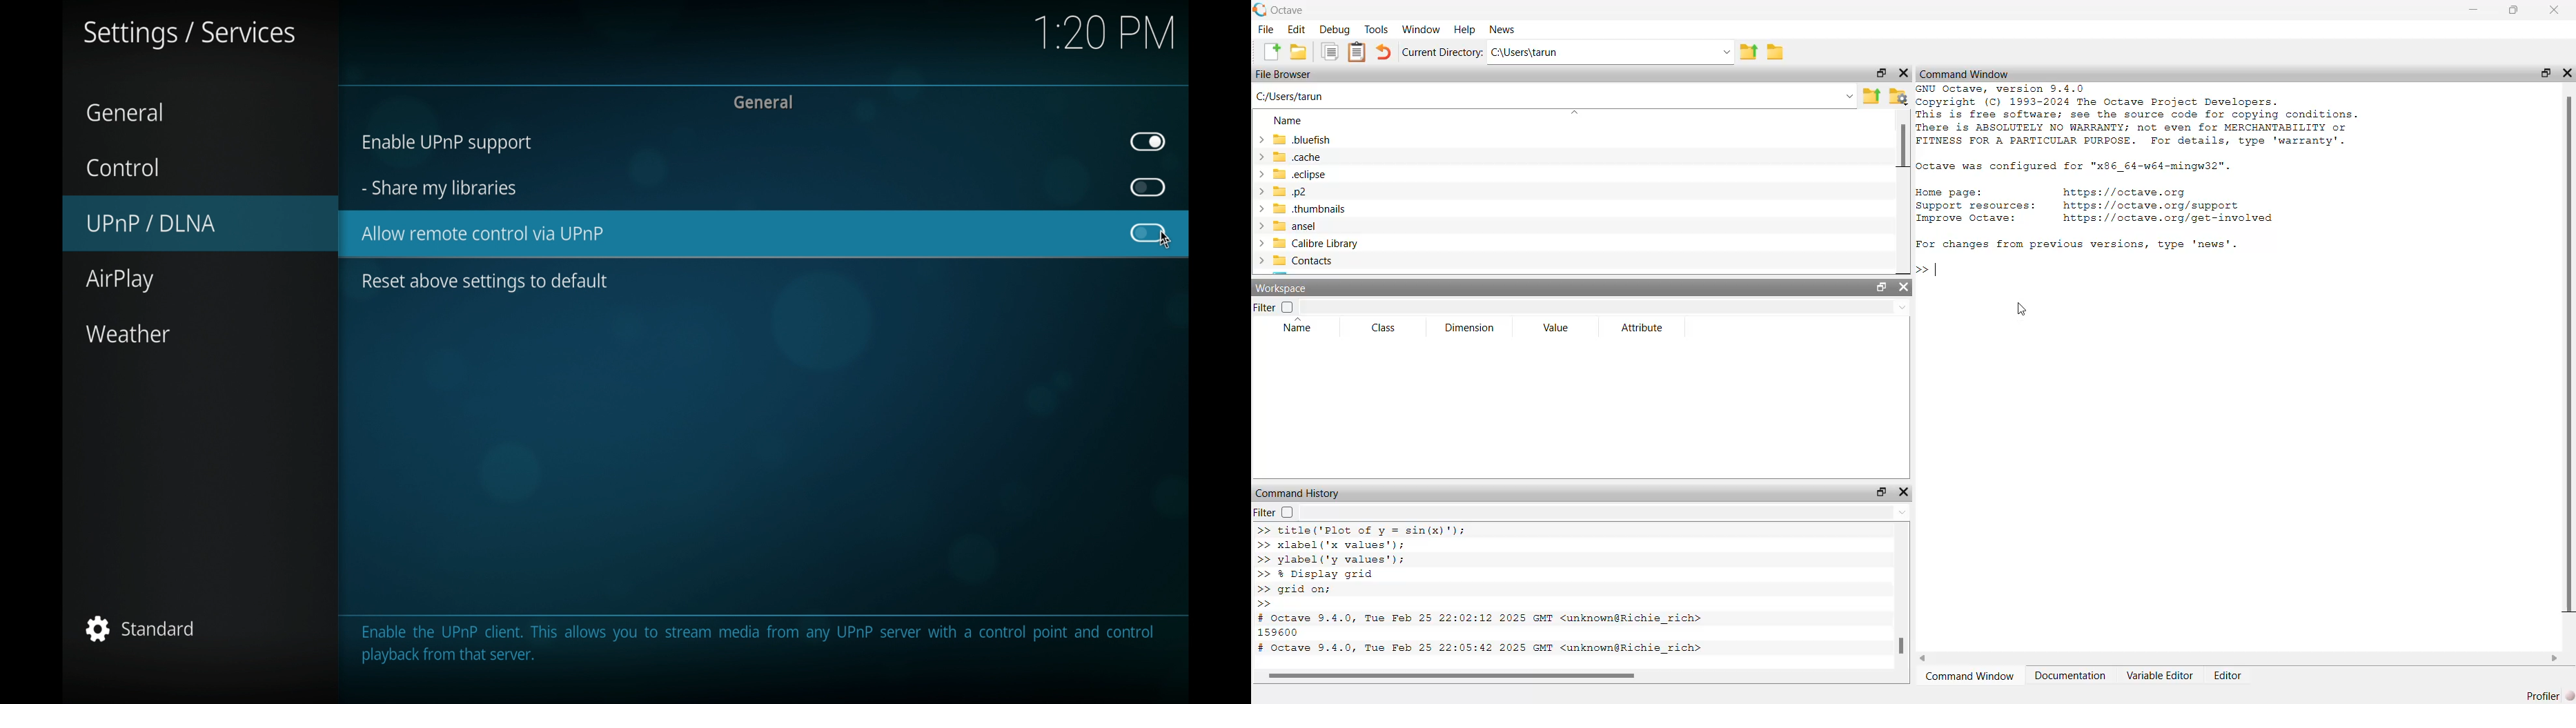 This screenshot has height=728, width=2576. Describe the element at coordinates (123, 167) in the screenshot. I see `control` at that location.